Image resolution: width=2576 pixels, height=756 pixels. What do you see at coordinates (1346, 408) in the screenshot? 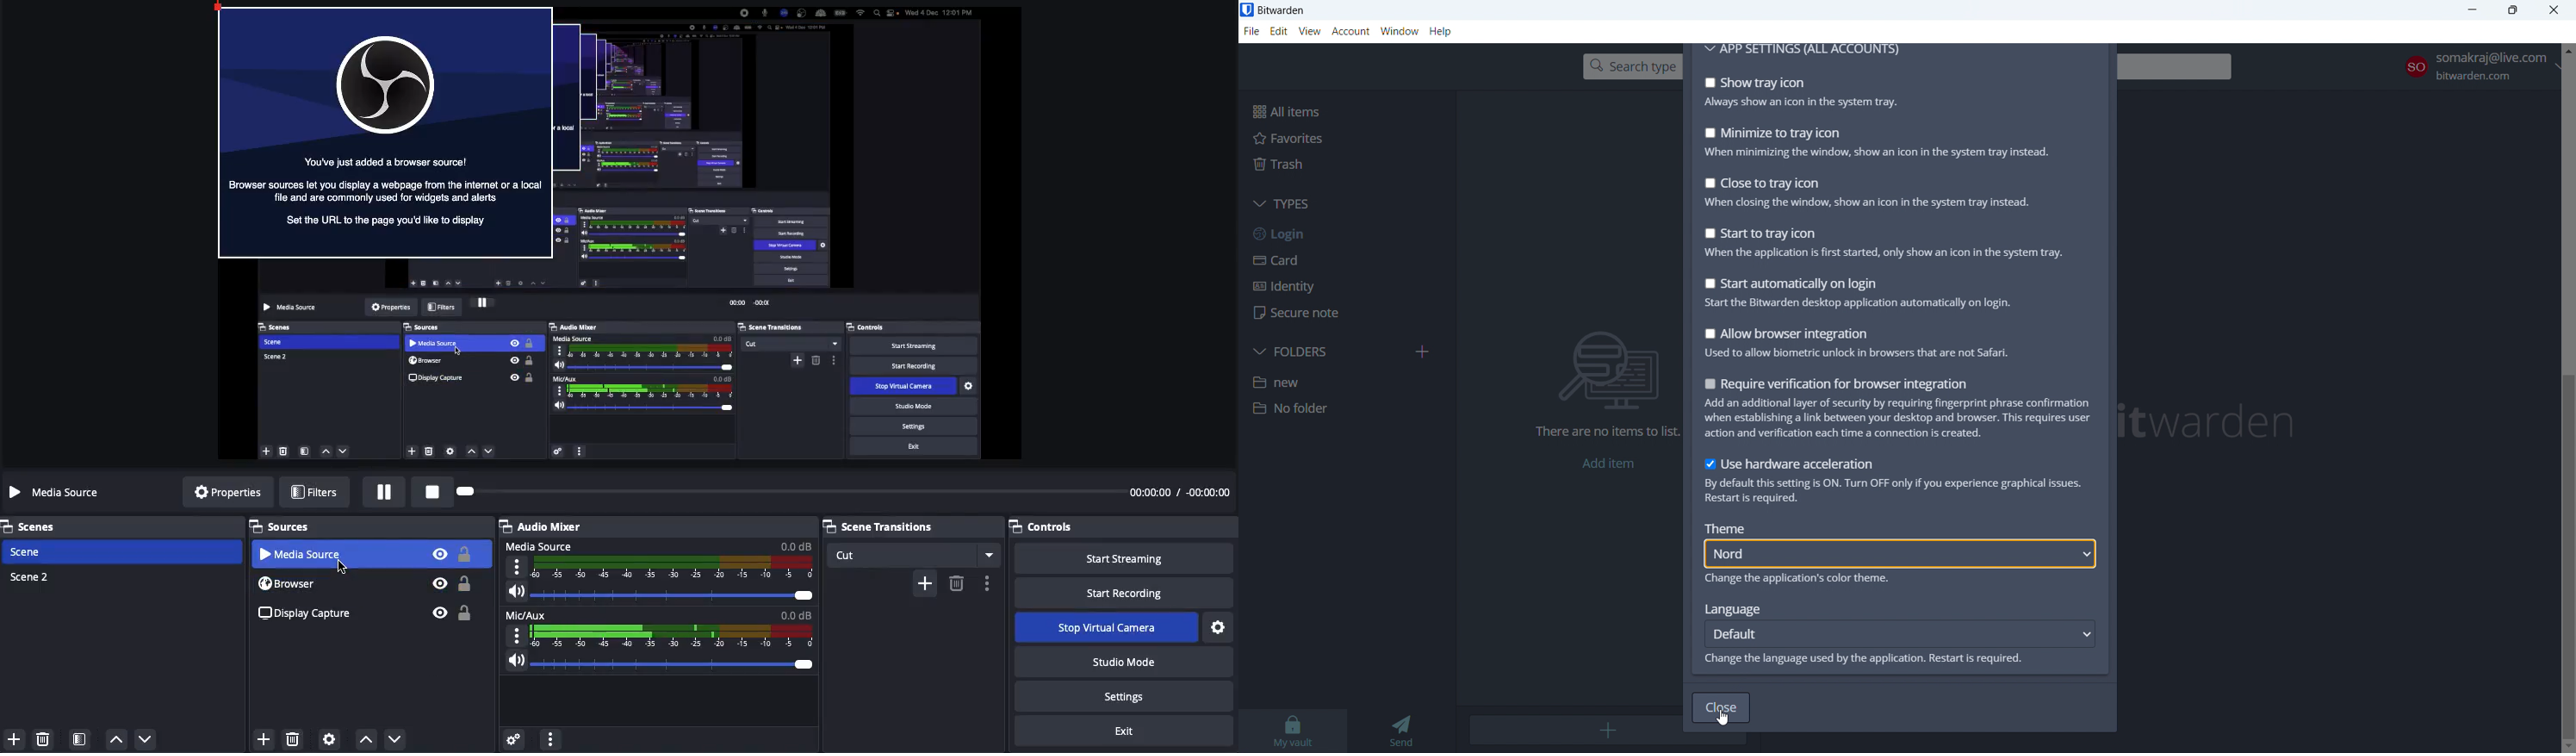
I see `folder 2` at bounding box center [1346, 408].